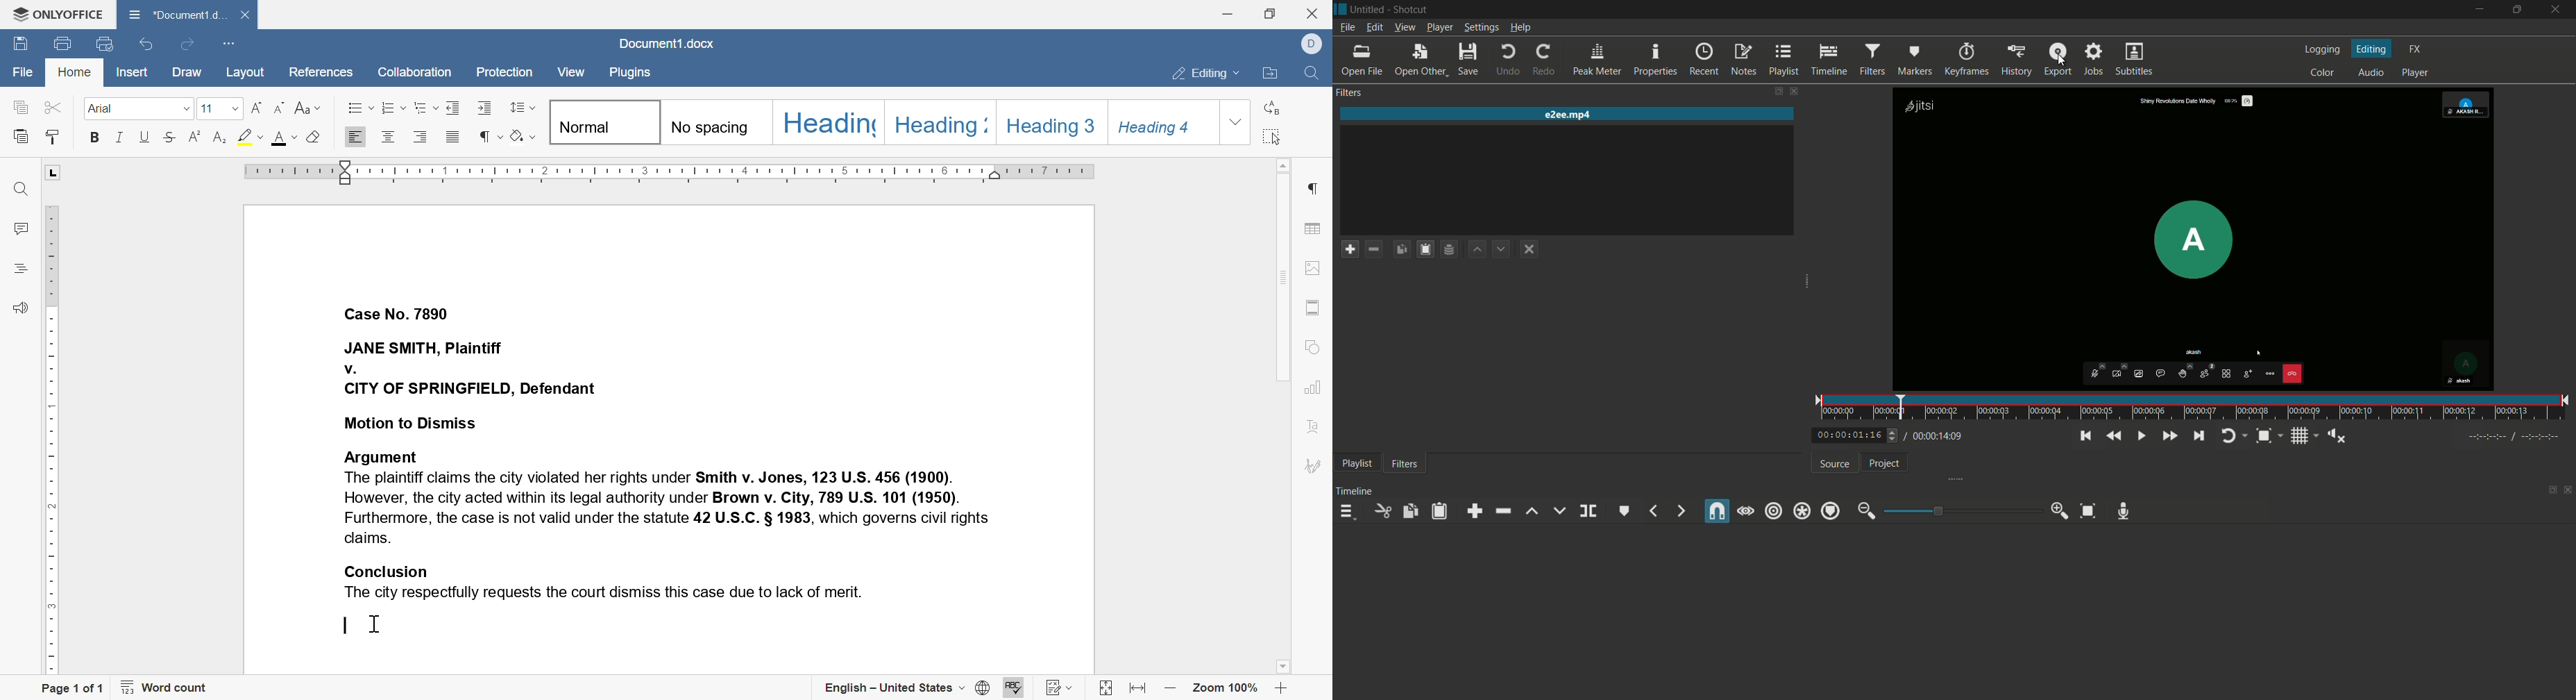  I want to click on chart settings, so click(1312, 388).